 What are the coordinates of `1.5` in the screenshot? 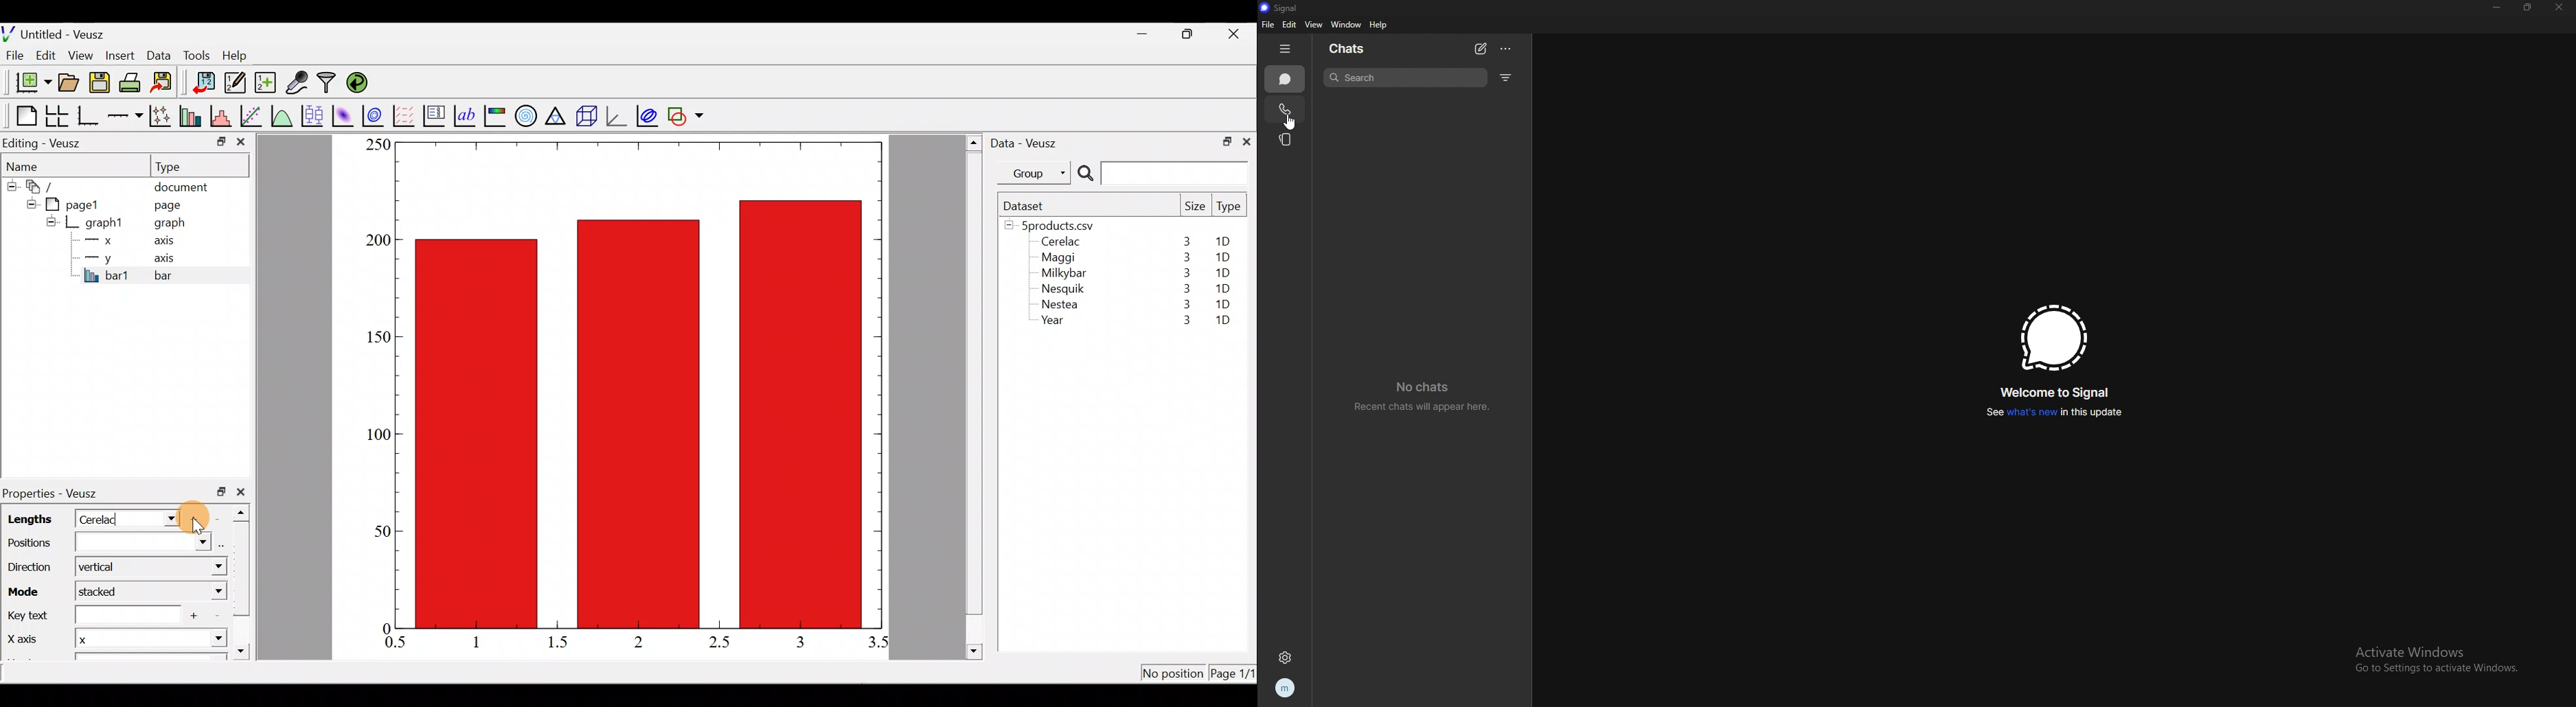 It's located at (561, 643).